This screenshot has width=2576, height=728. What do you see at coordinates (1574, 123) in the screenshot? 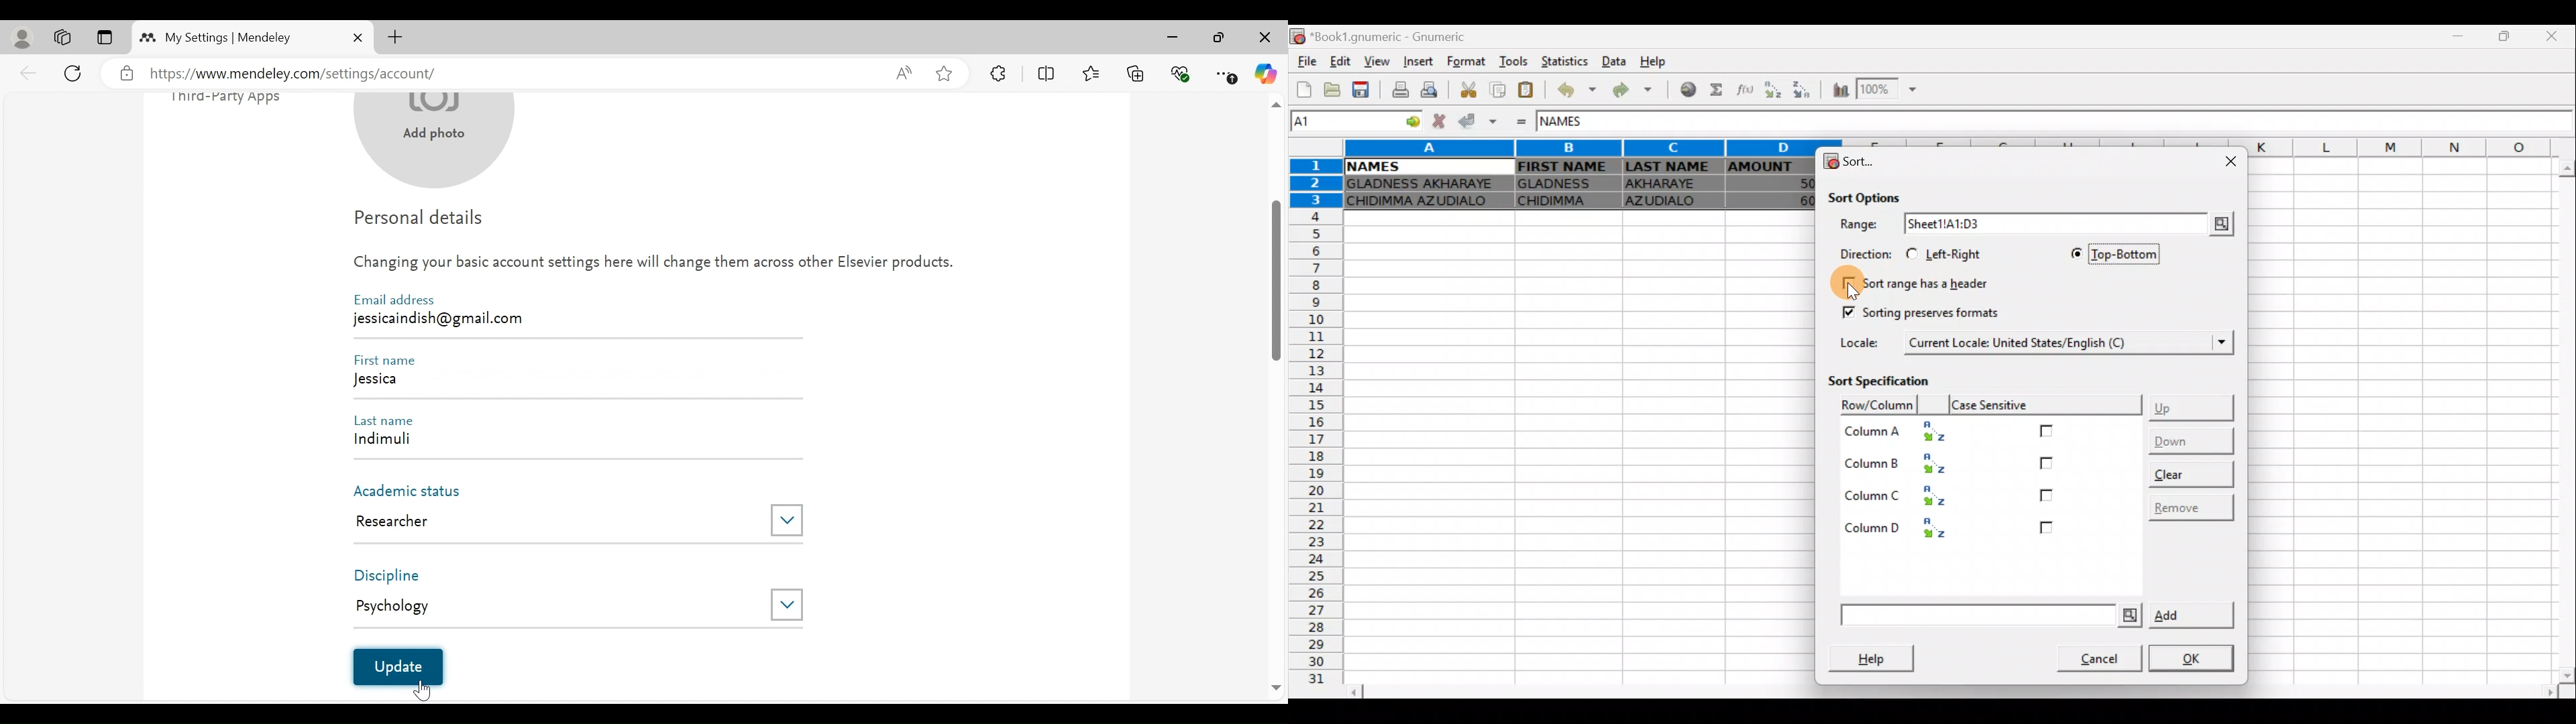
I see `NAMES` at bounding box center [1574, 123].